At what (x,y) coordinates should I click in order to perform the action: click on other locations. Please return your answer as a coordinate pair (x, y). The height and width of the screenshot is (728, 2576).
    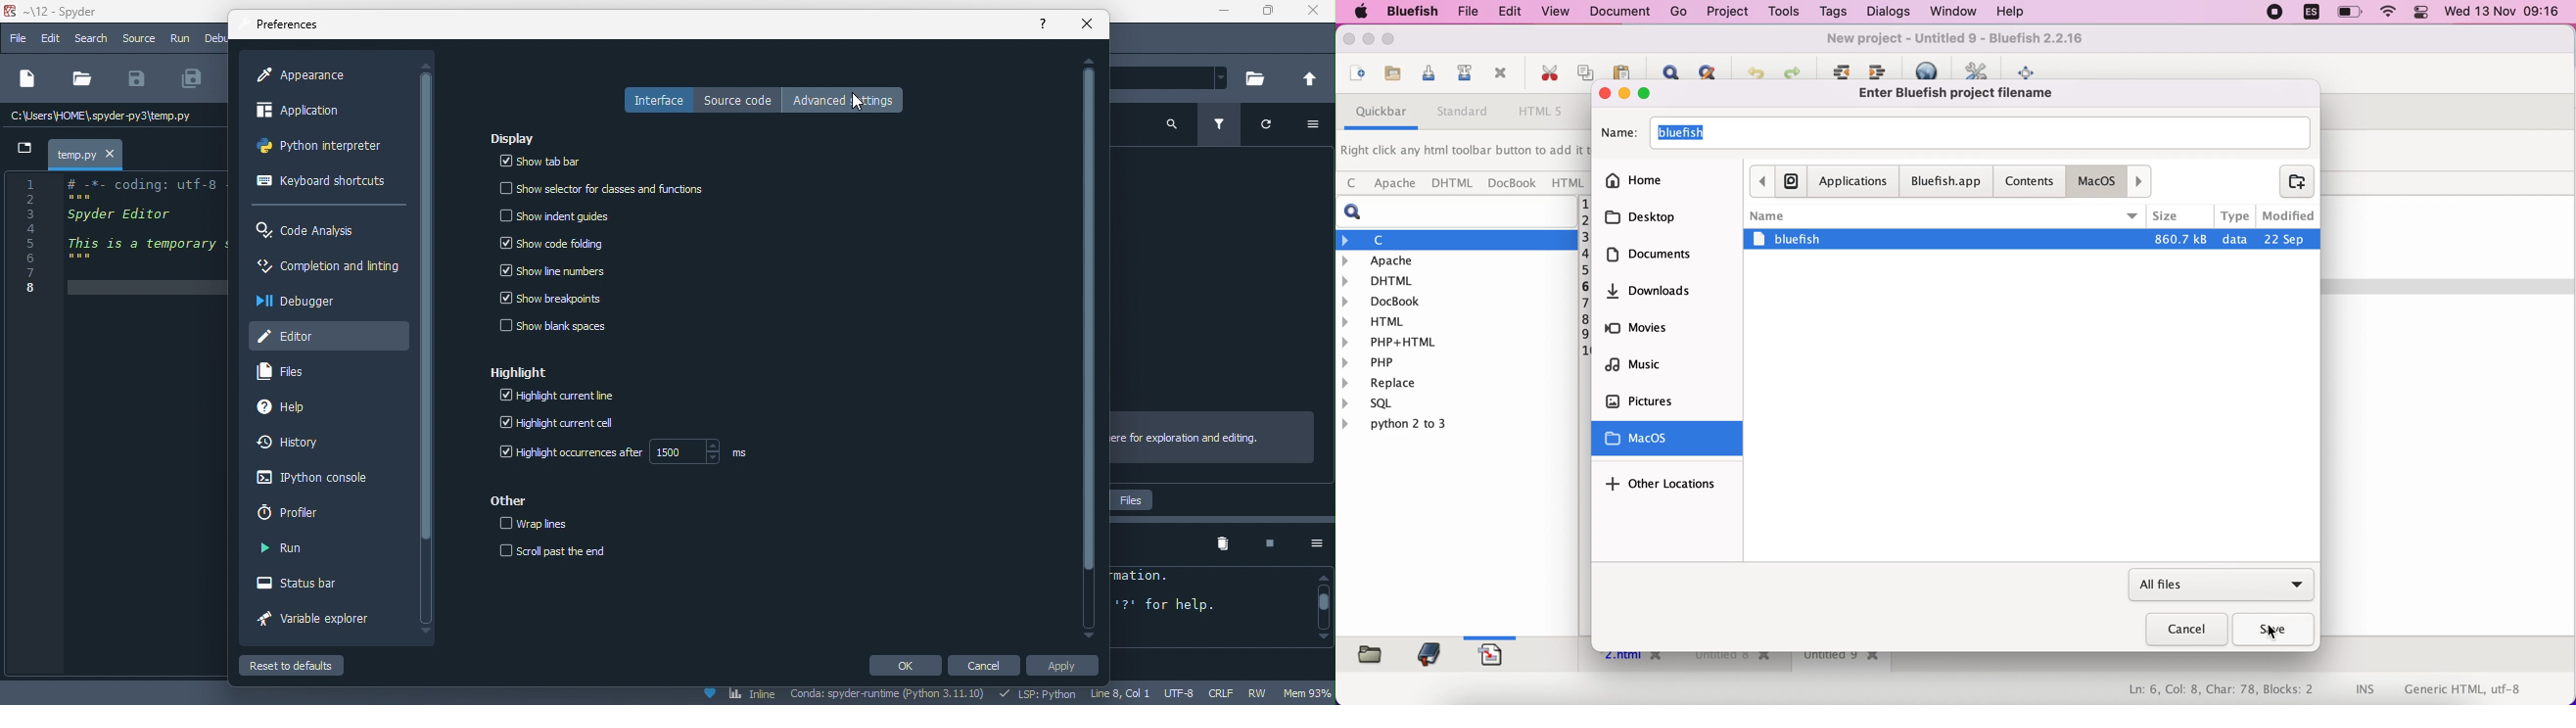
    Looking at the image, I should click on (1664, 483).